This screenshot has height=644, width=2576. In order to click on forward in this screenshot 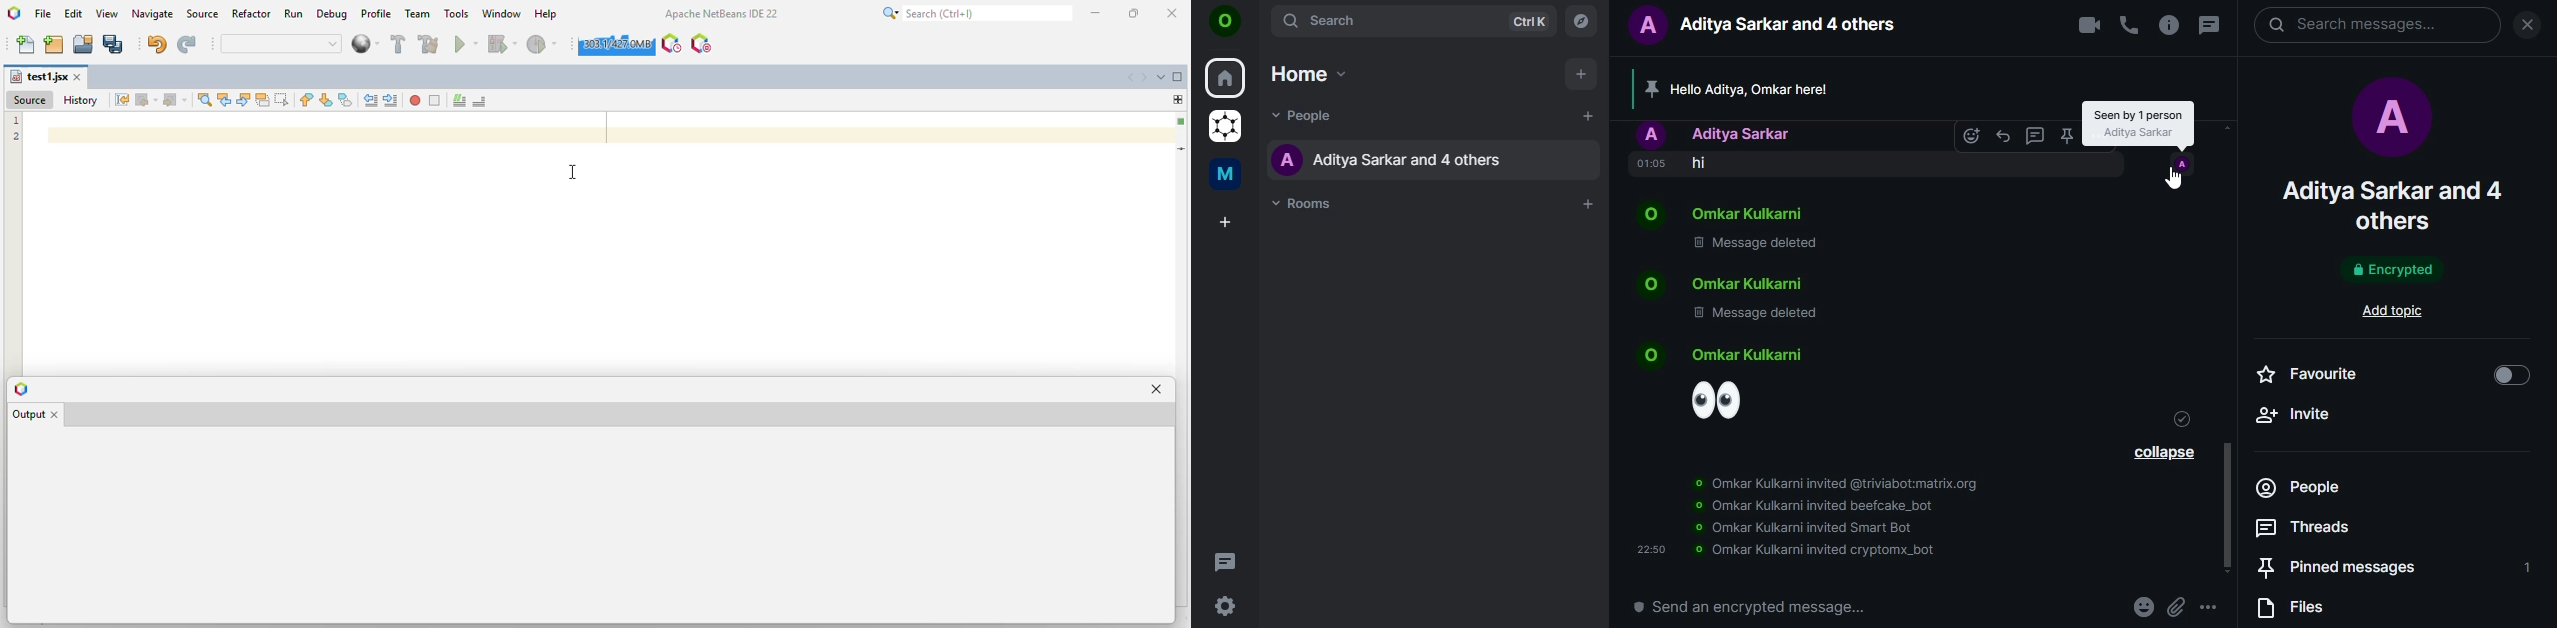, I will do `click(2004, 135)`.